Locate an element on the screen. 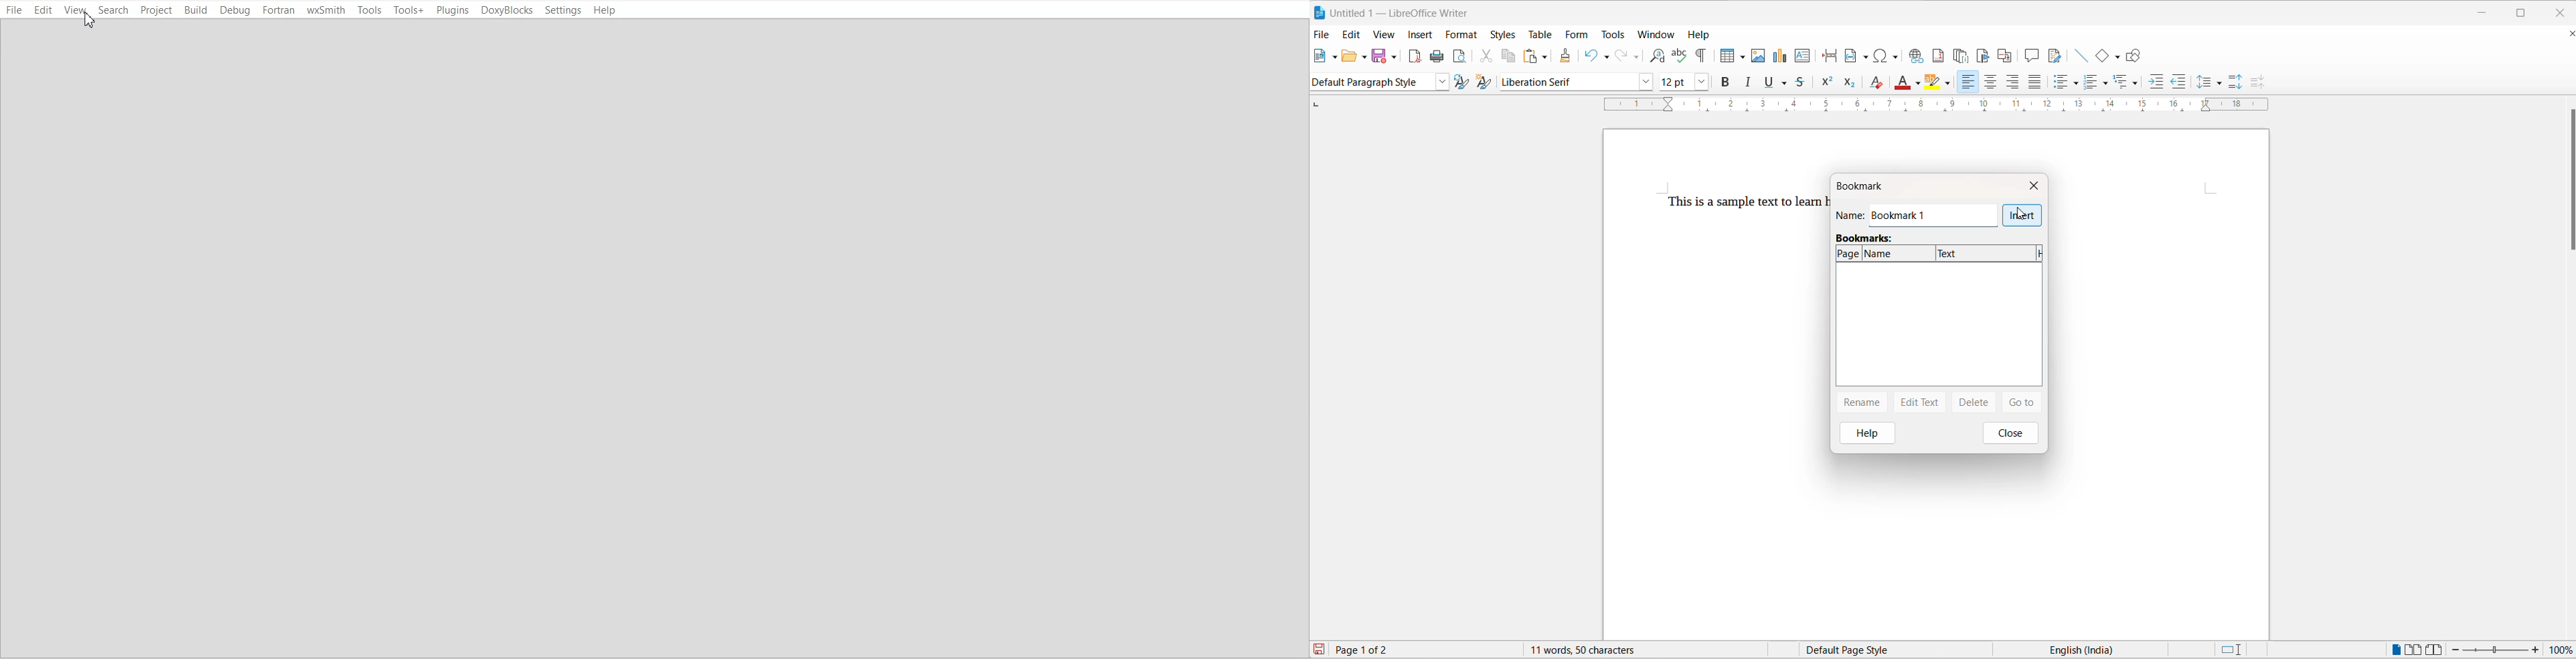 This screenshot has width=2576, height=672. text align left is located at coordinates (2014, 81).